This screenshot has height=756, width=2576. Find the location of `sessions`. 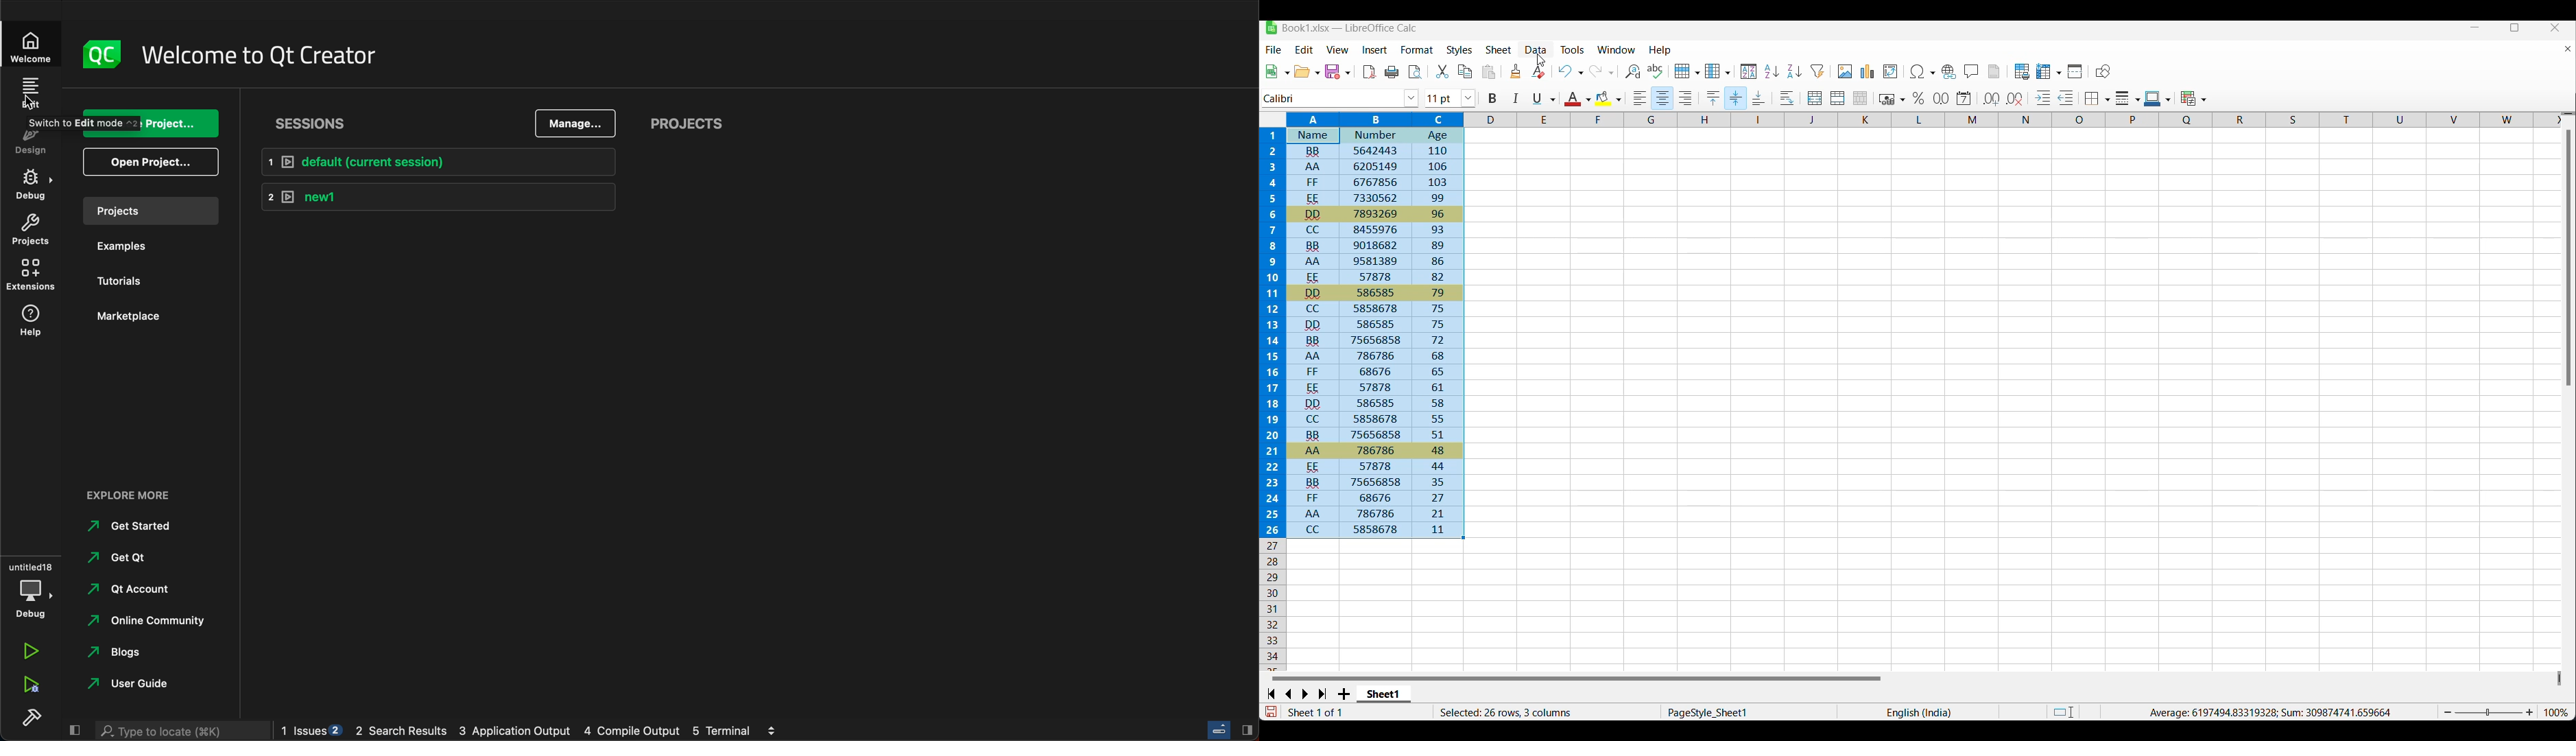

sessions is located at coordinates (314, 123).